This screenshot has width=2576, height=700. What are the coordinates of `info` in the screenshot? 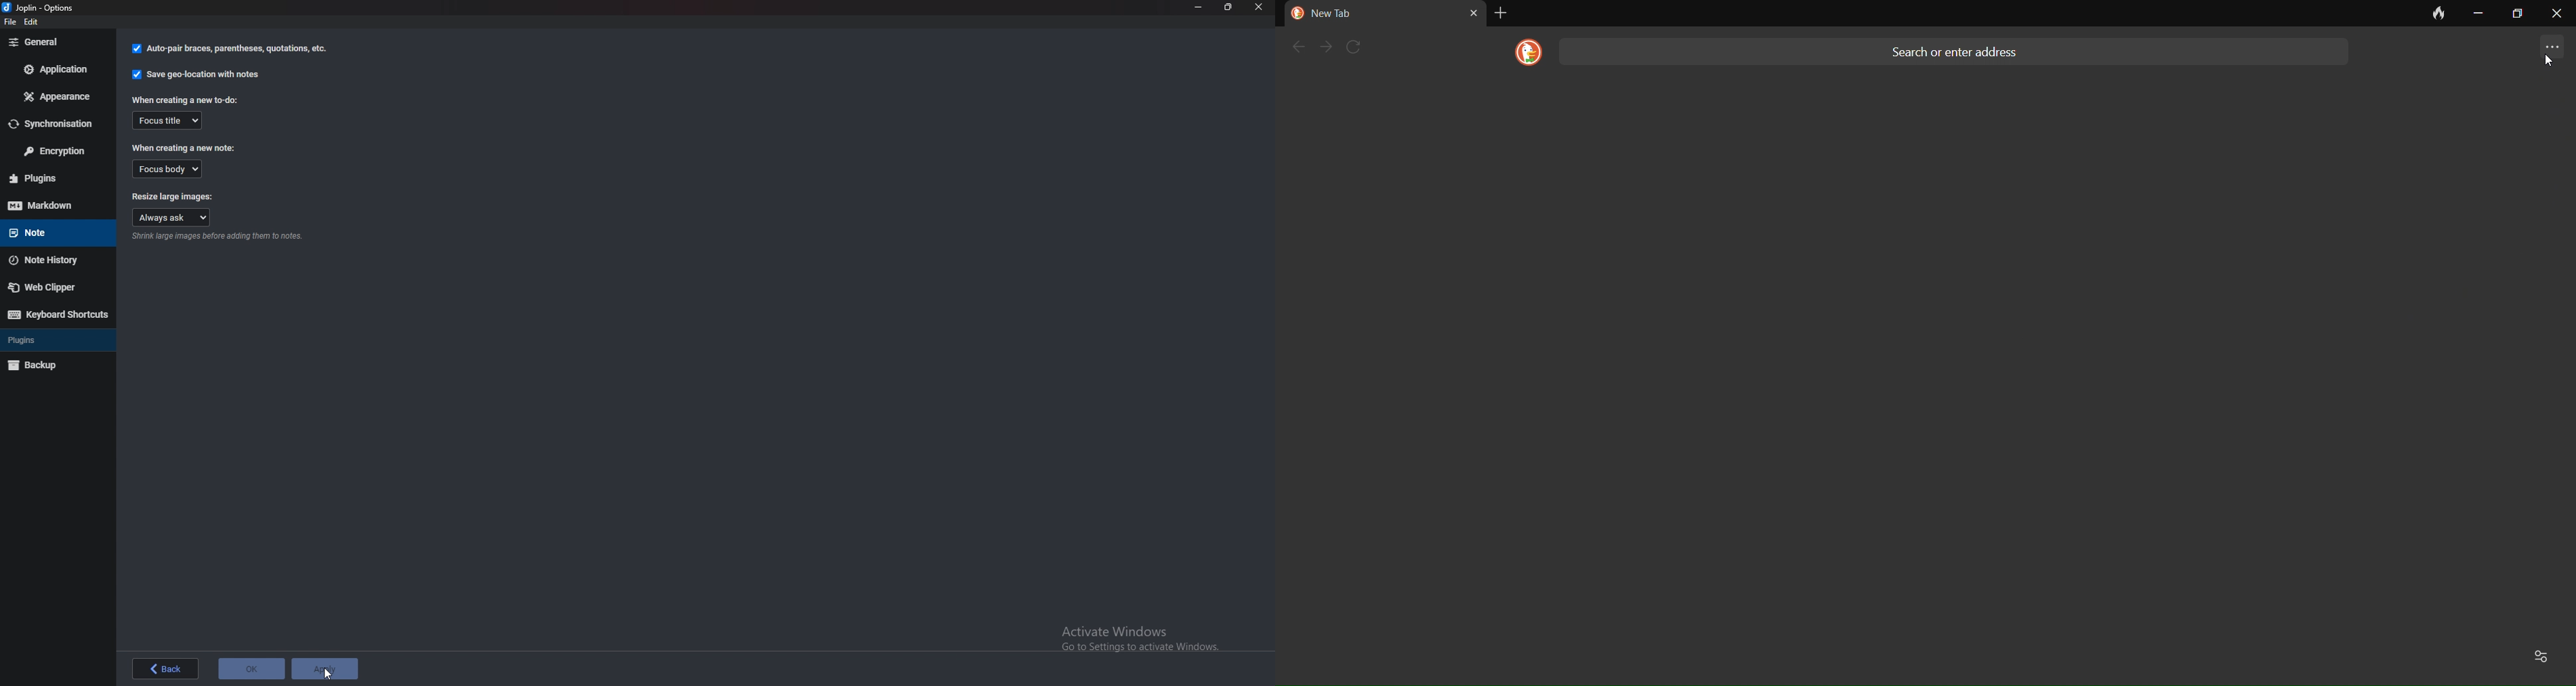 It's located at (221, 237).